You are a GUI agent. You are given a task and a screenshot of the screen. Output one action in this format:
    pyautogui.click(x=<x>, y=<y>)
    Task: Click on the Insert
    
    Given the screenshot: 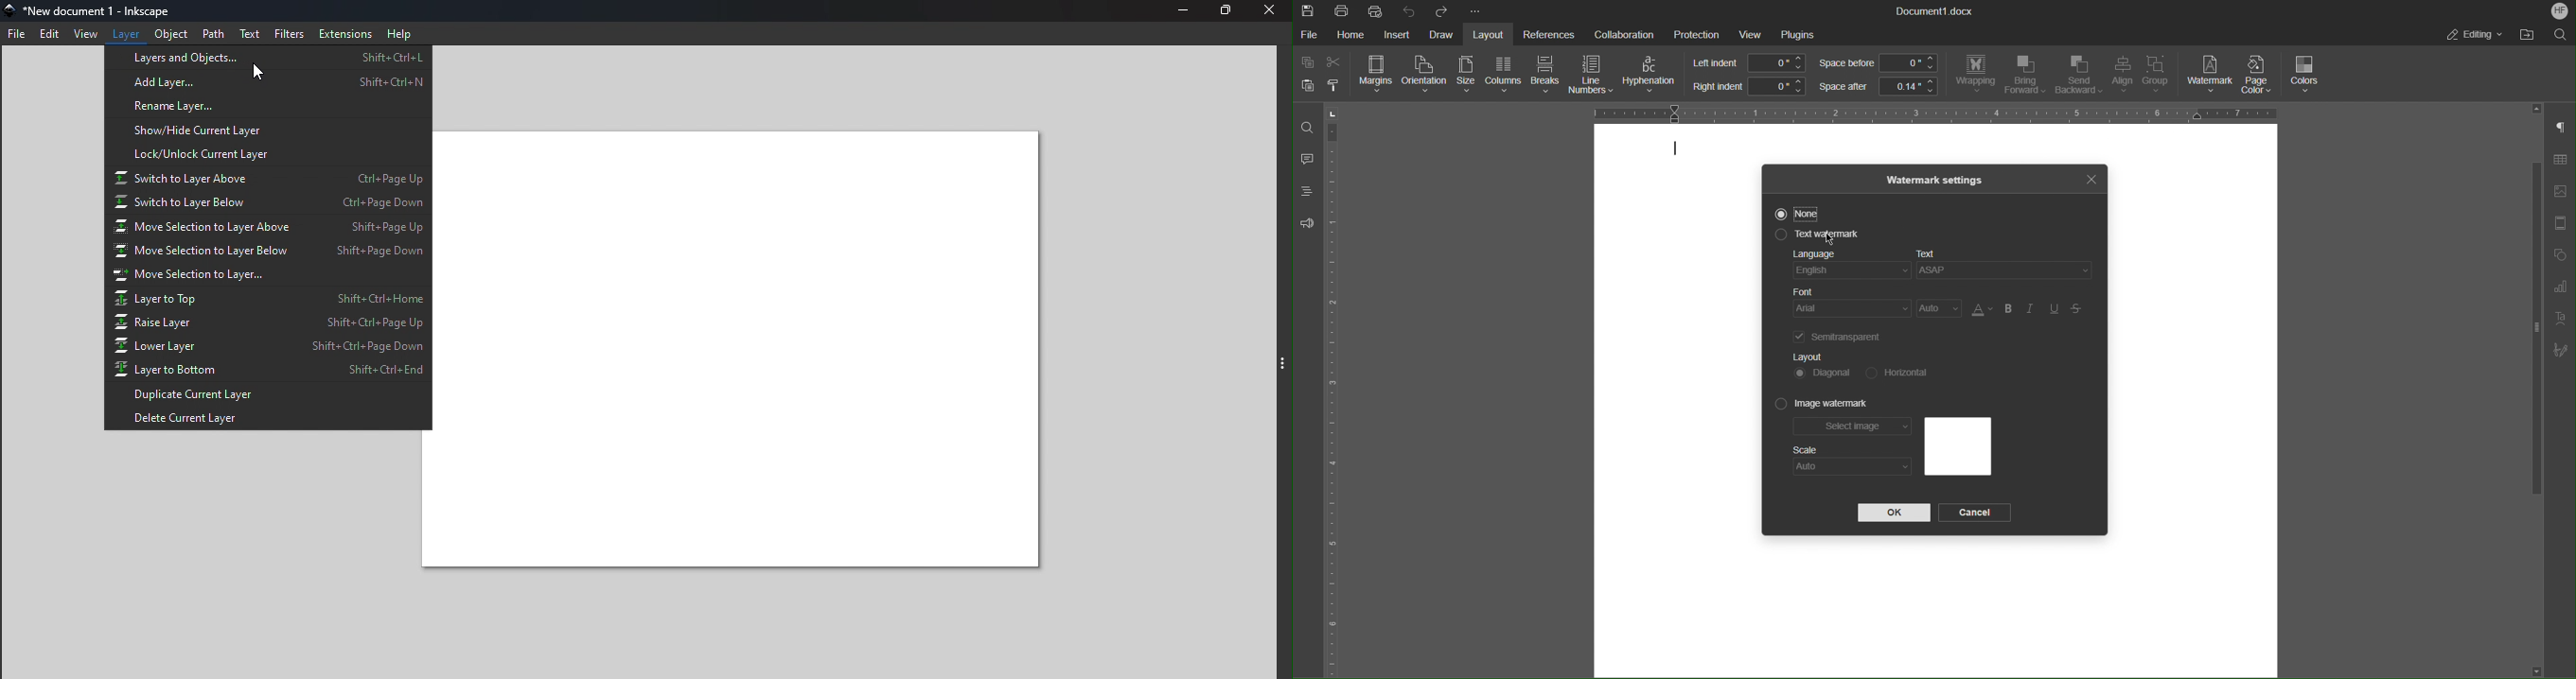 What is the action you would take?
    pyautogui.click(x=1396, y=35)
    